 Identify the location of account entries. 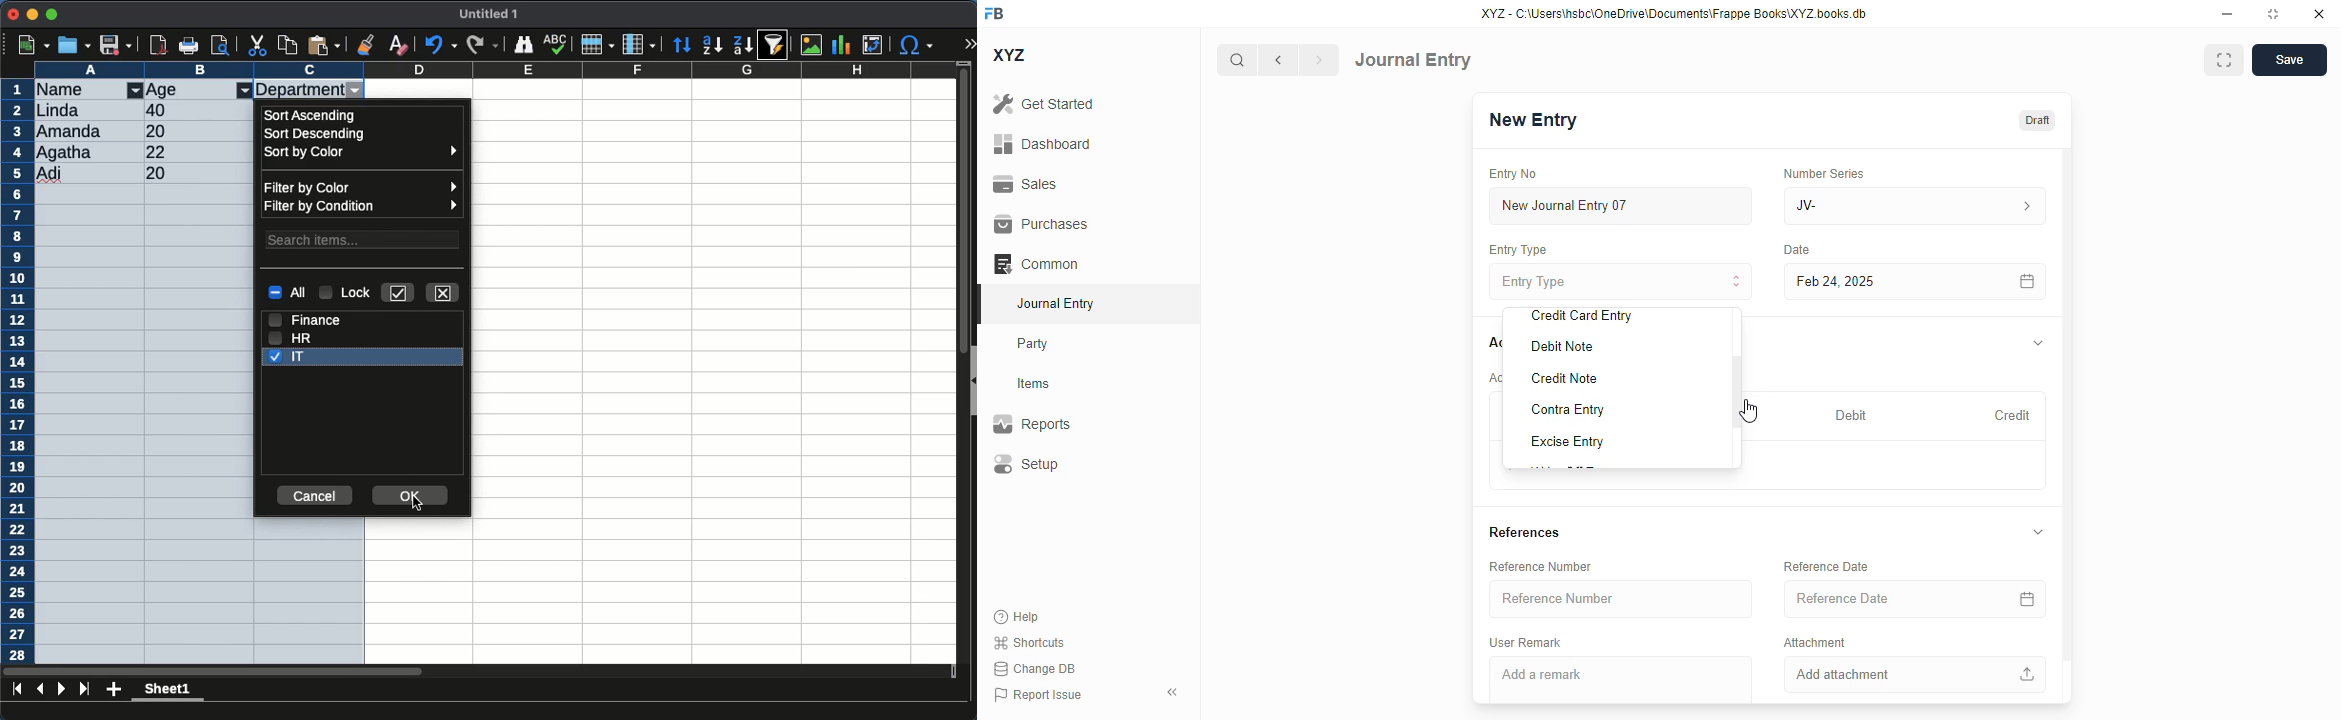
(1494, 377).